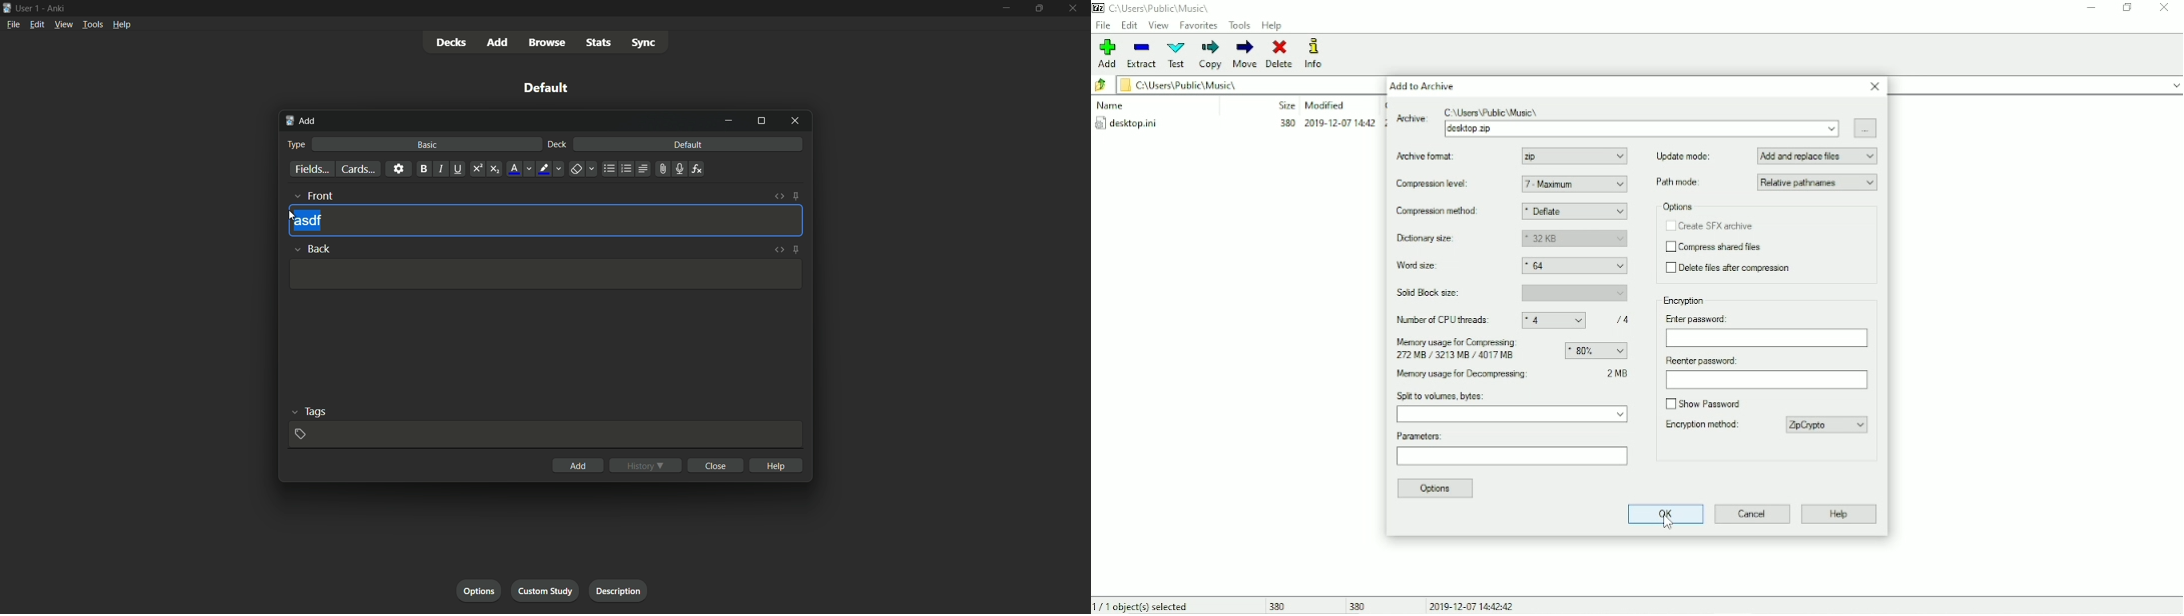  Describe the element at coordinates (36, 25) in the screenshot. I see `edit` at that location.